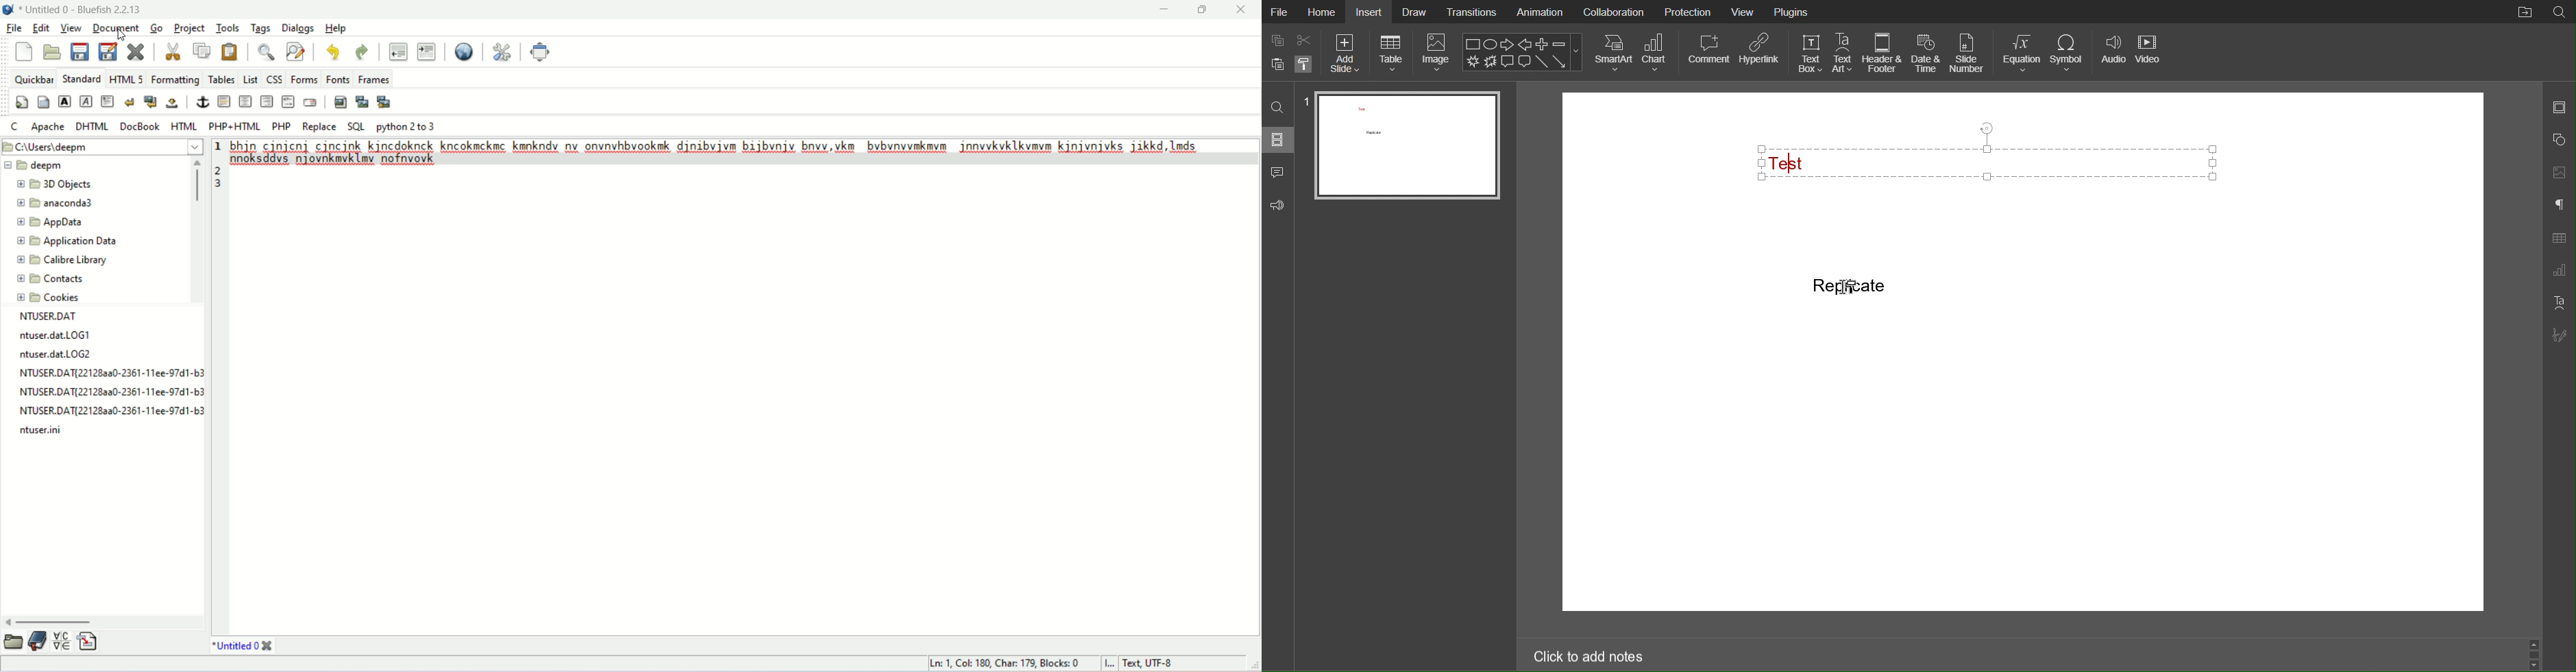  I want to click on show find bar, so click(266, 52).